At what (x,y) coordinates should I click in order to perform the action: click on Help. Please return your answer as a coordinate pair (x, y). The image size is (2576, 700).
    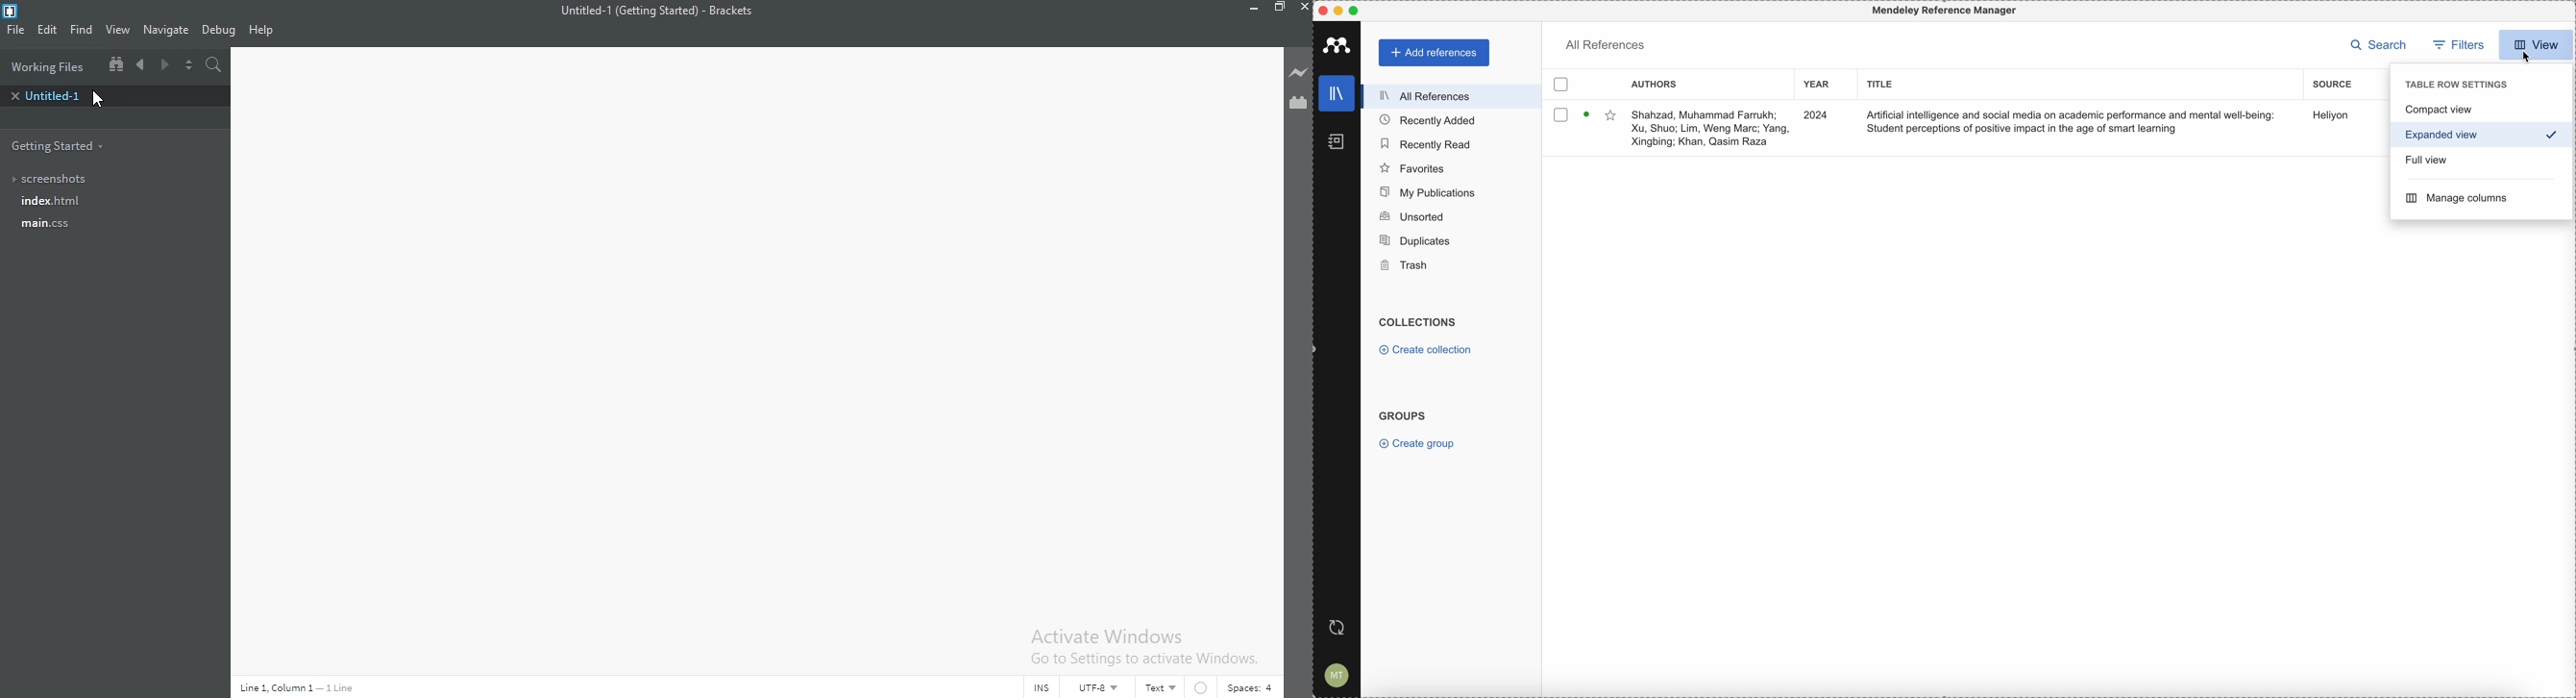
    Looking at the image, I should click on (264, 32).